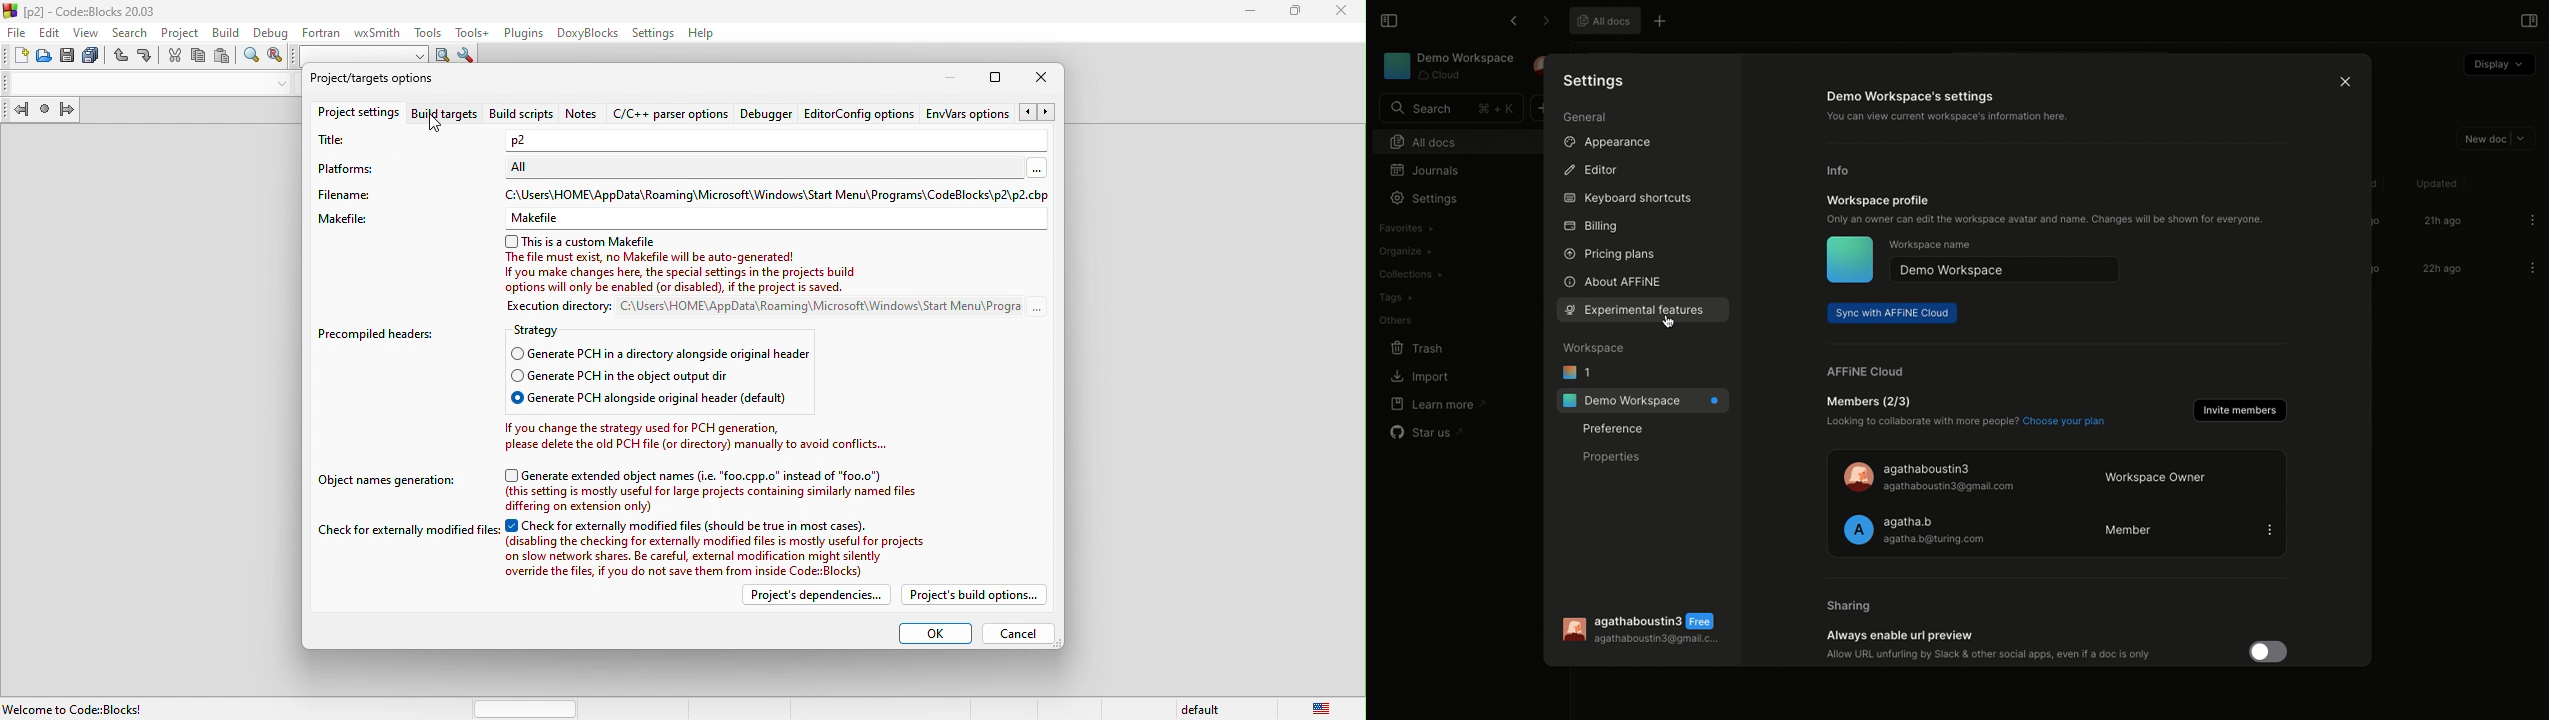 The height and width of the screenshot is (728, 2576). What do you see at coordinates (694, 166) in the screenshot?
I see `ALL` at bounding box center [694, 166].